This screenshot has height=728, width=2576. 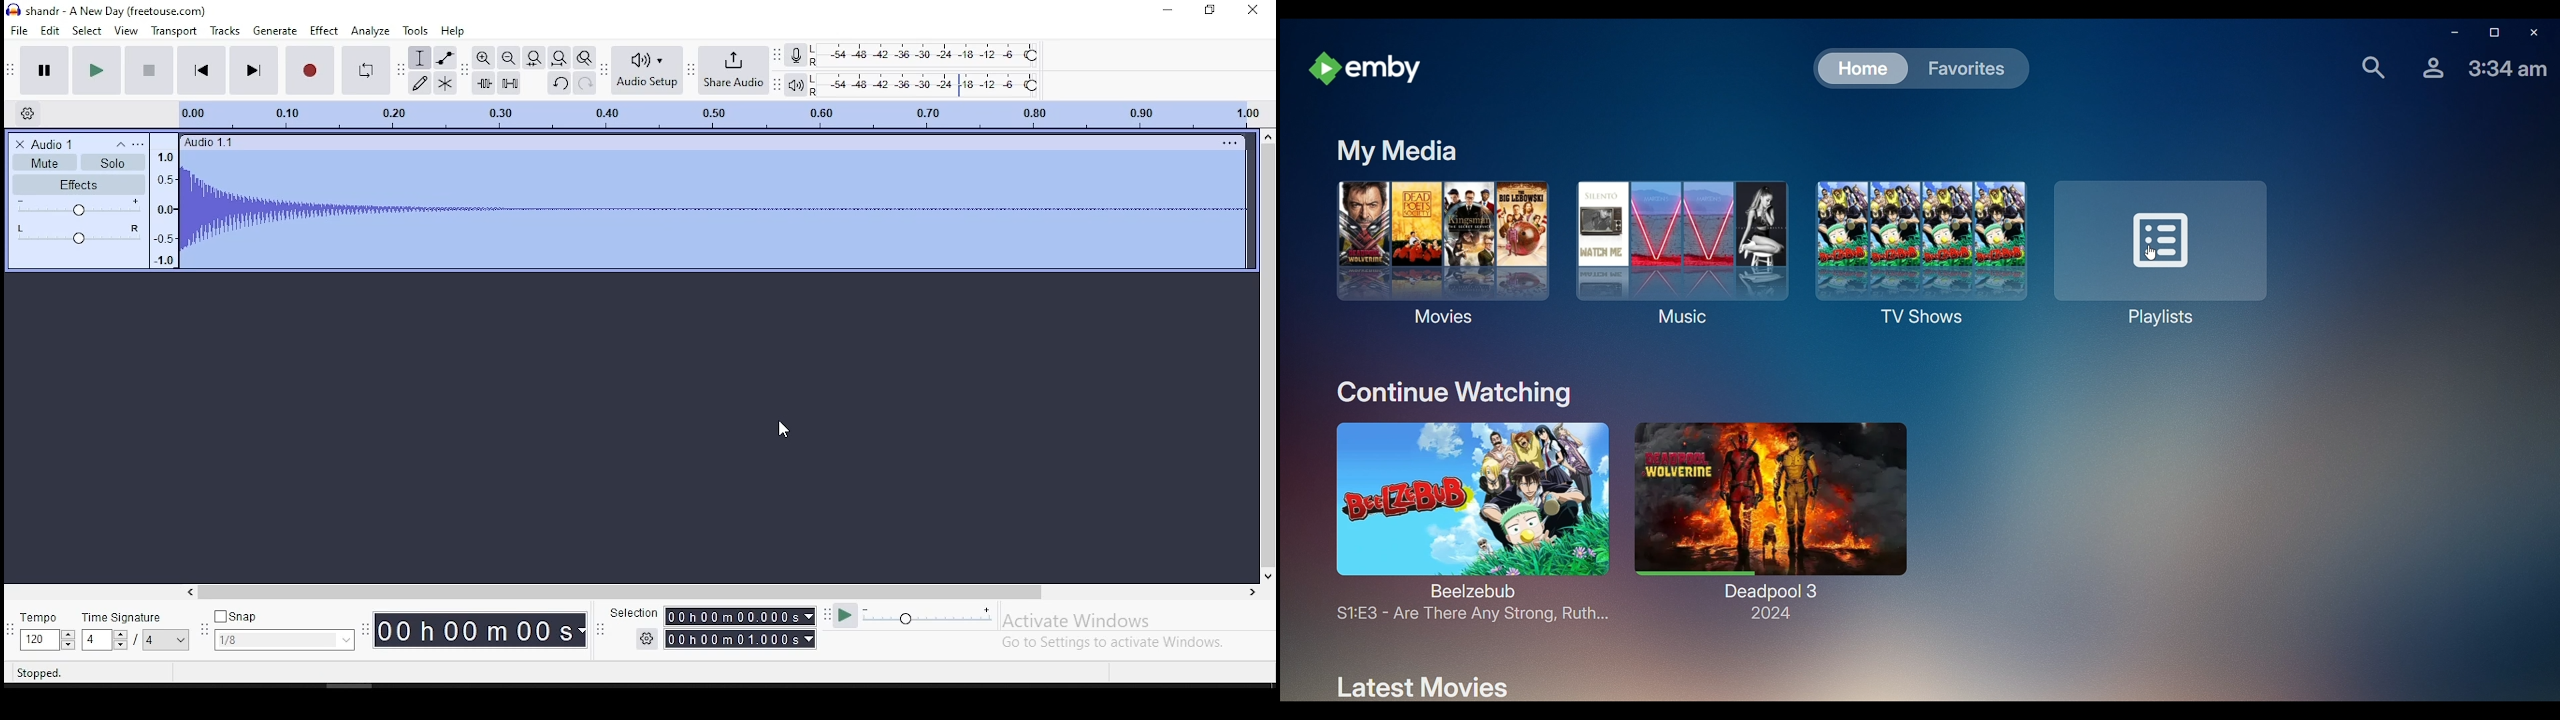 I want to click on timeline, so click(x=714, y=113).